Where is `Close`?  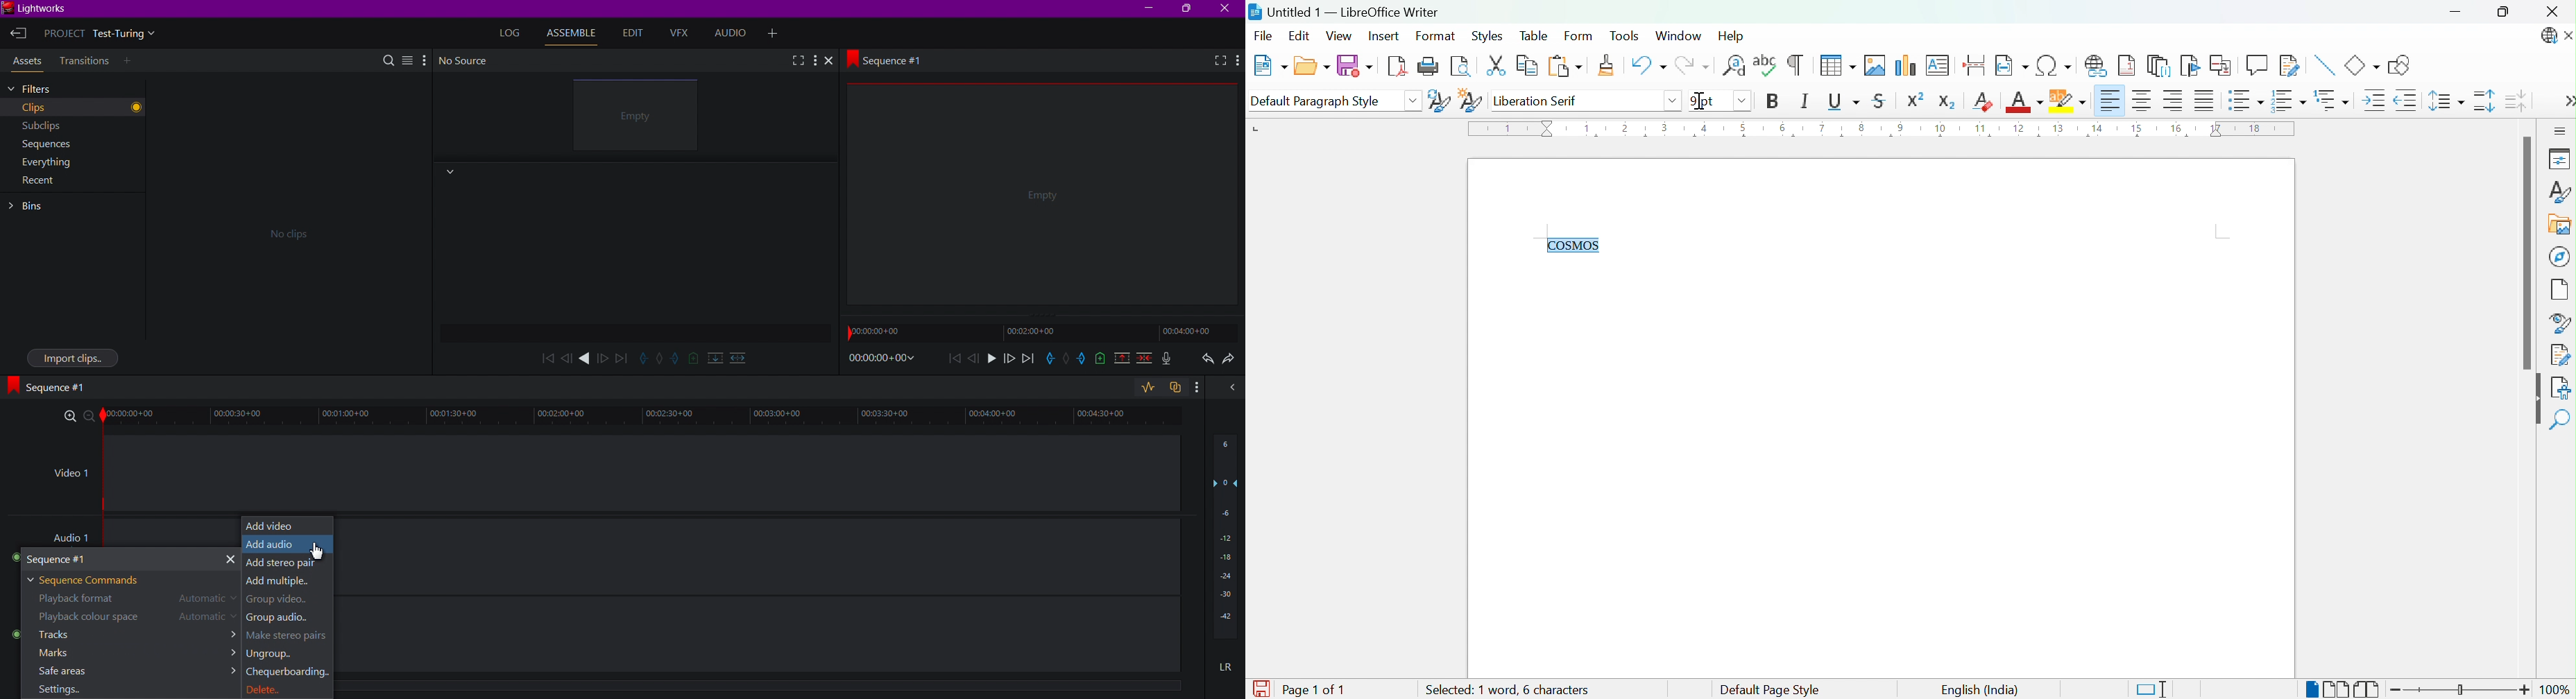
Close is located at coordinates (1227, 8).